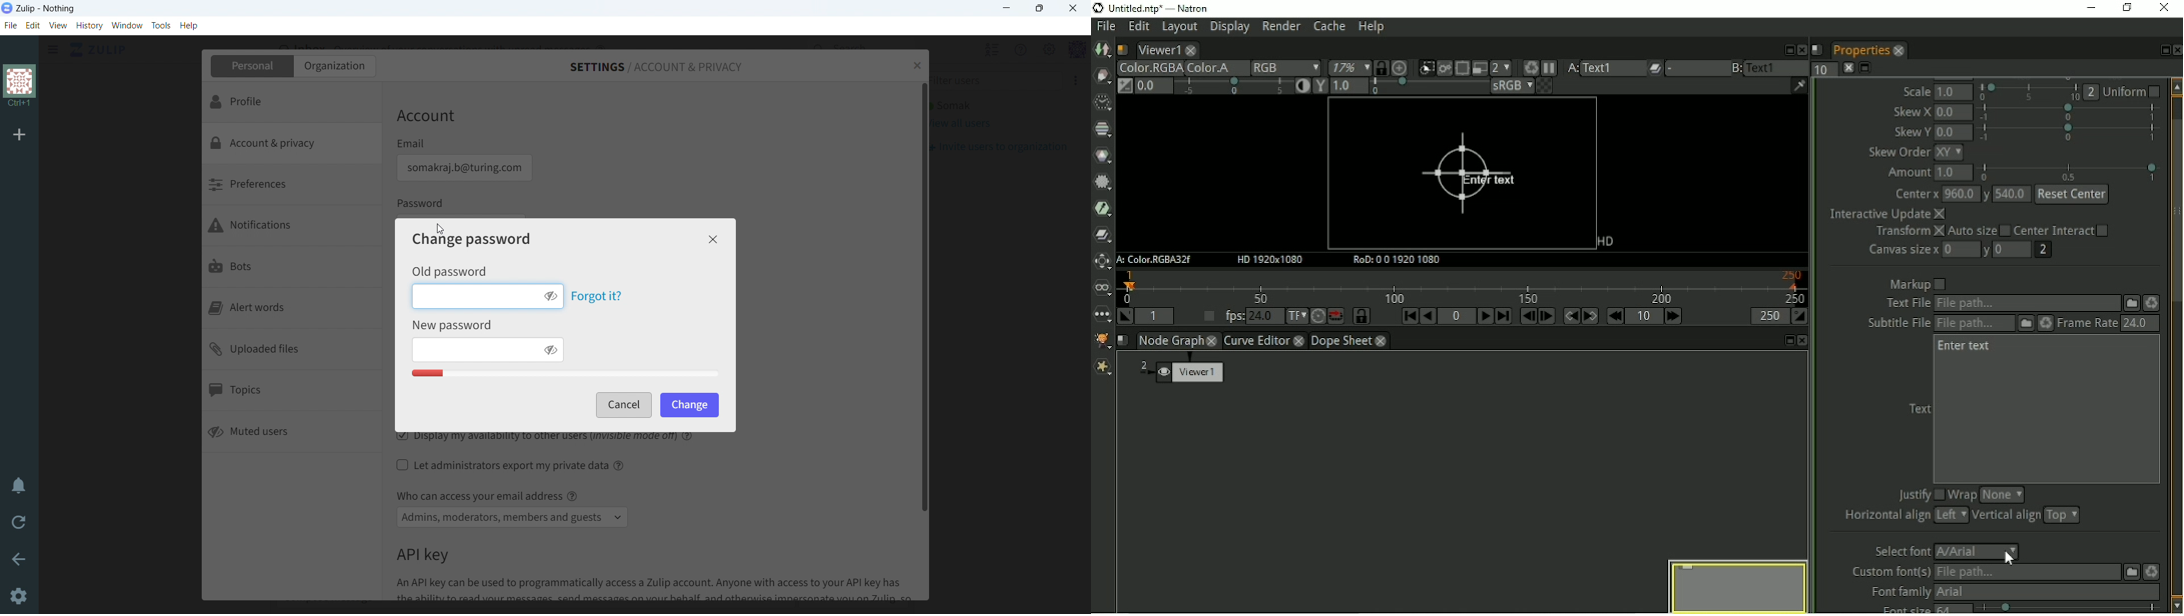 The width and height of the screenshot is (2184, 616). What do you see at coordinates (1192, 50) in the screenshot?
I see `close` at bounding box center [1192, 50].